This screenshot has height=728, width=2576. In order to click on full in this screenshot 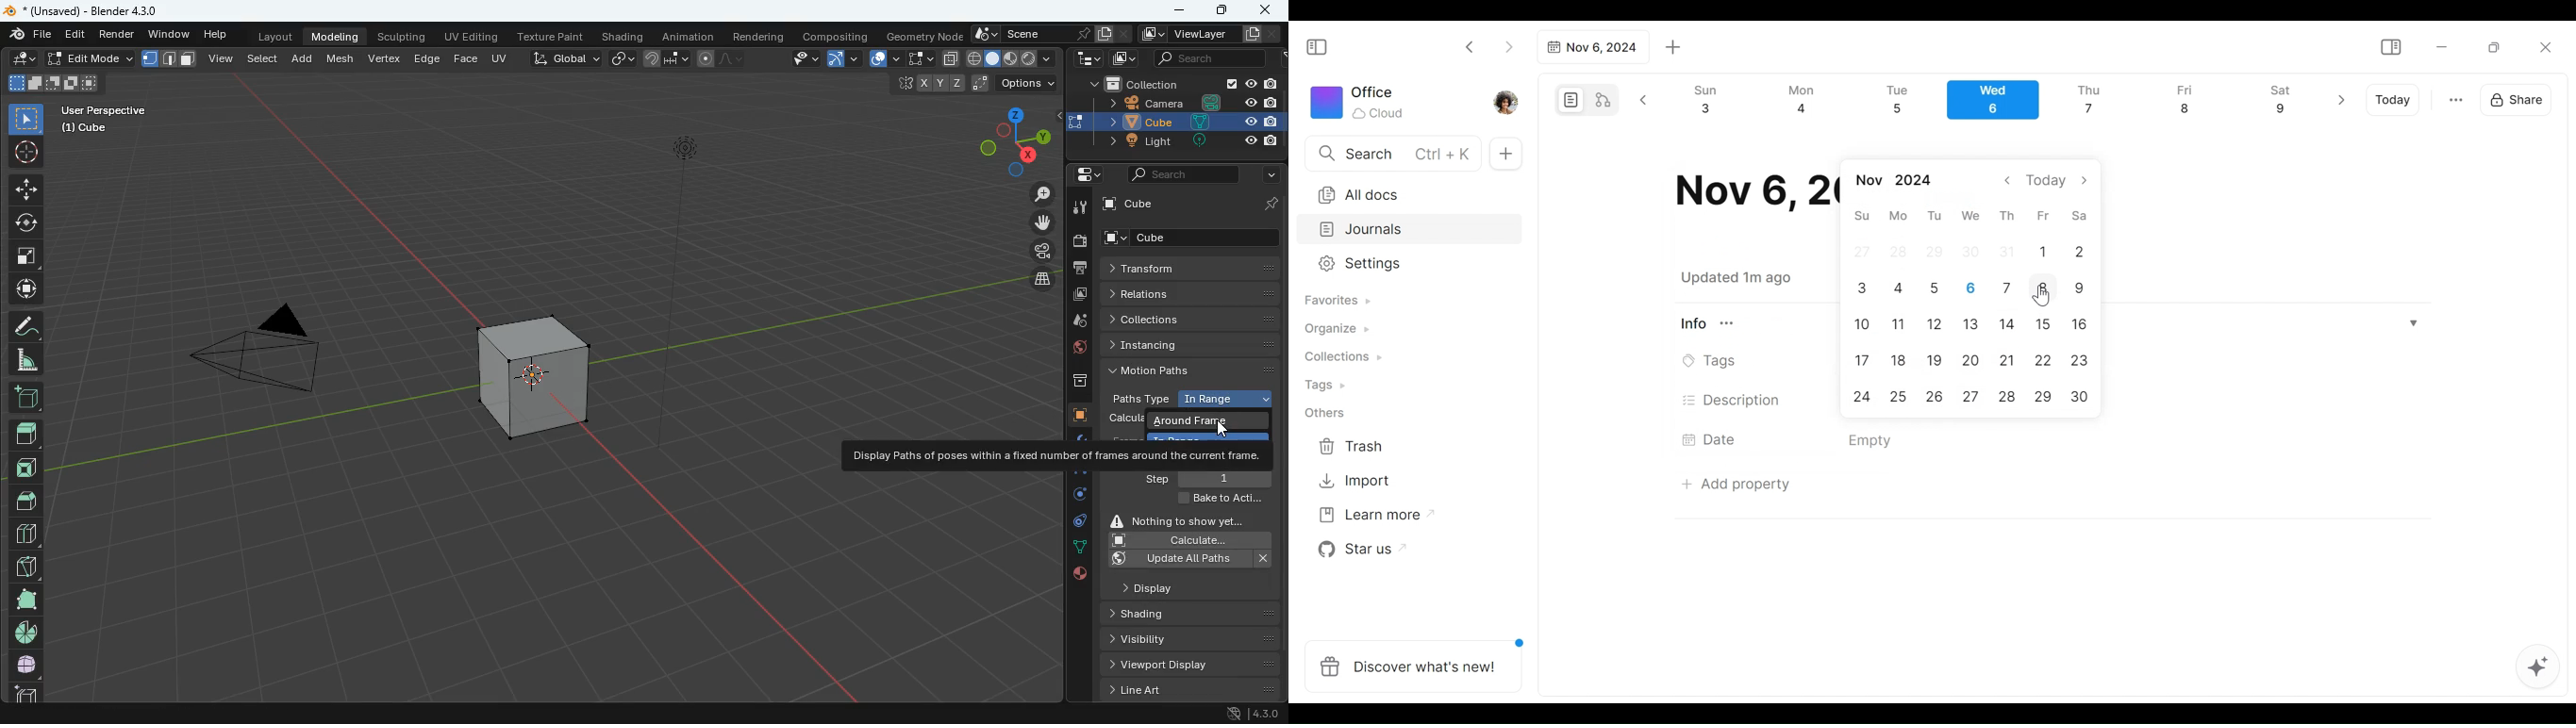, I will do `click(26, 664)`.